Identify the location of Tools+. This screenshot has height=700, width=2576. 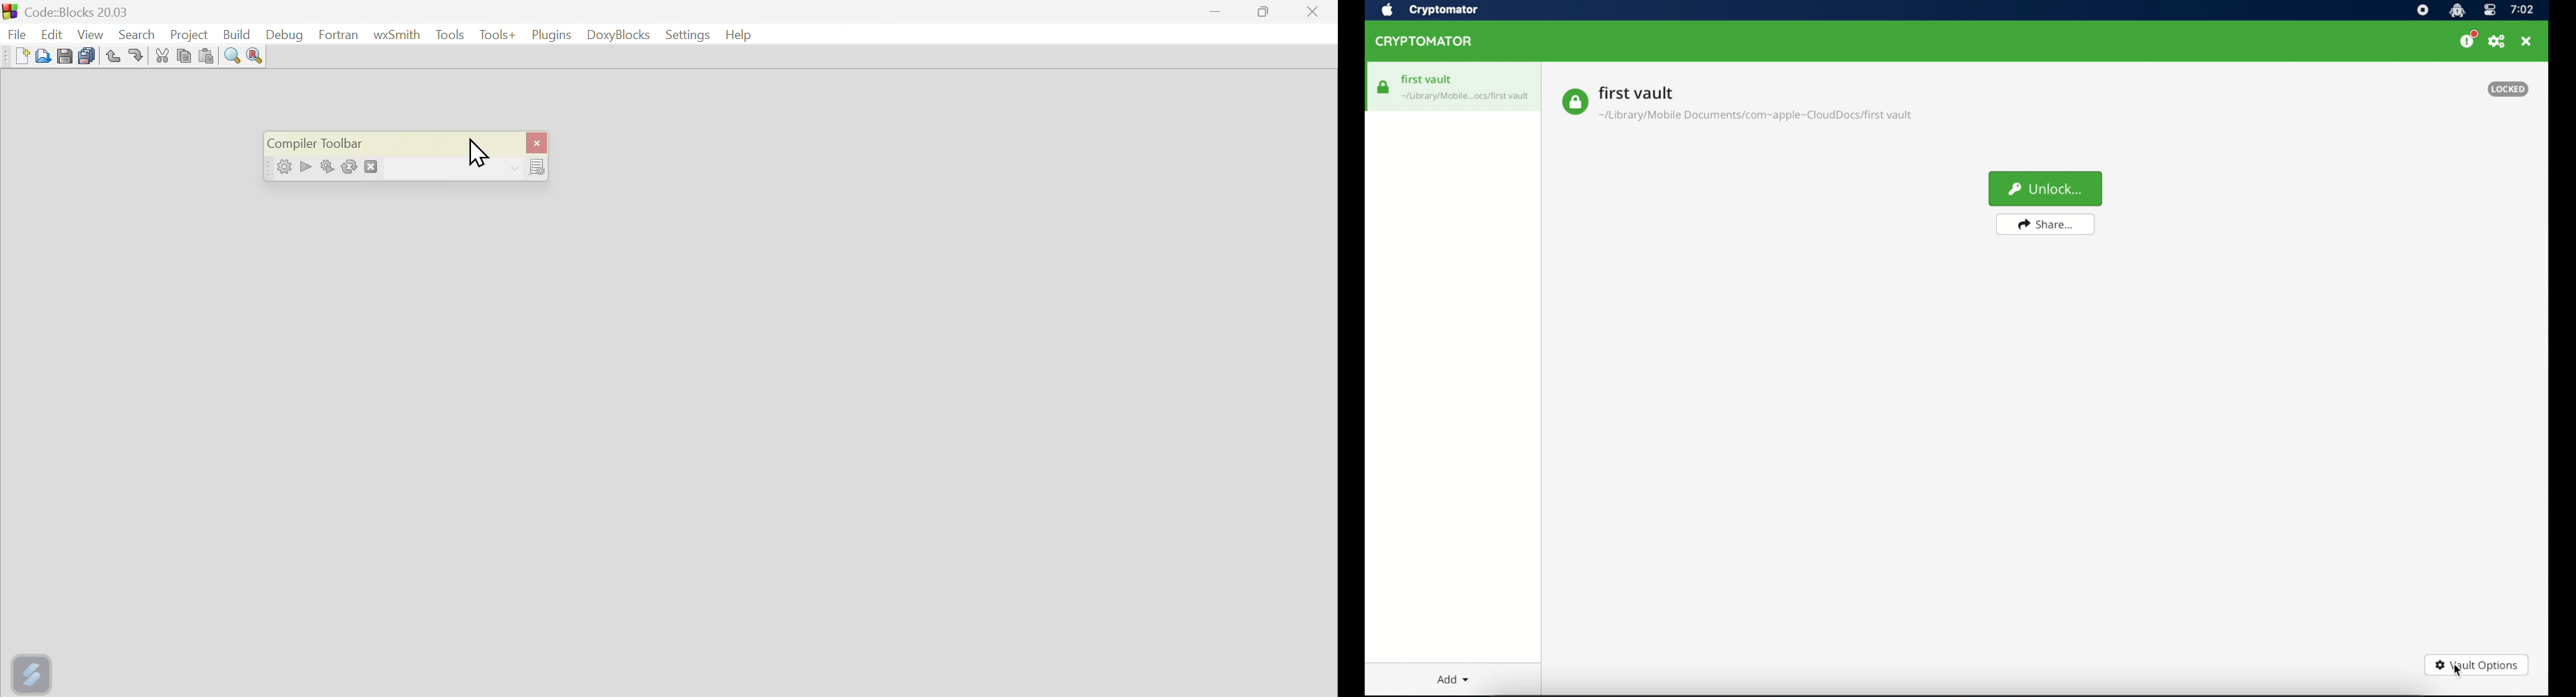
(495, 36).